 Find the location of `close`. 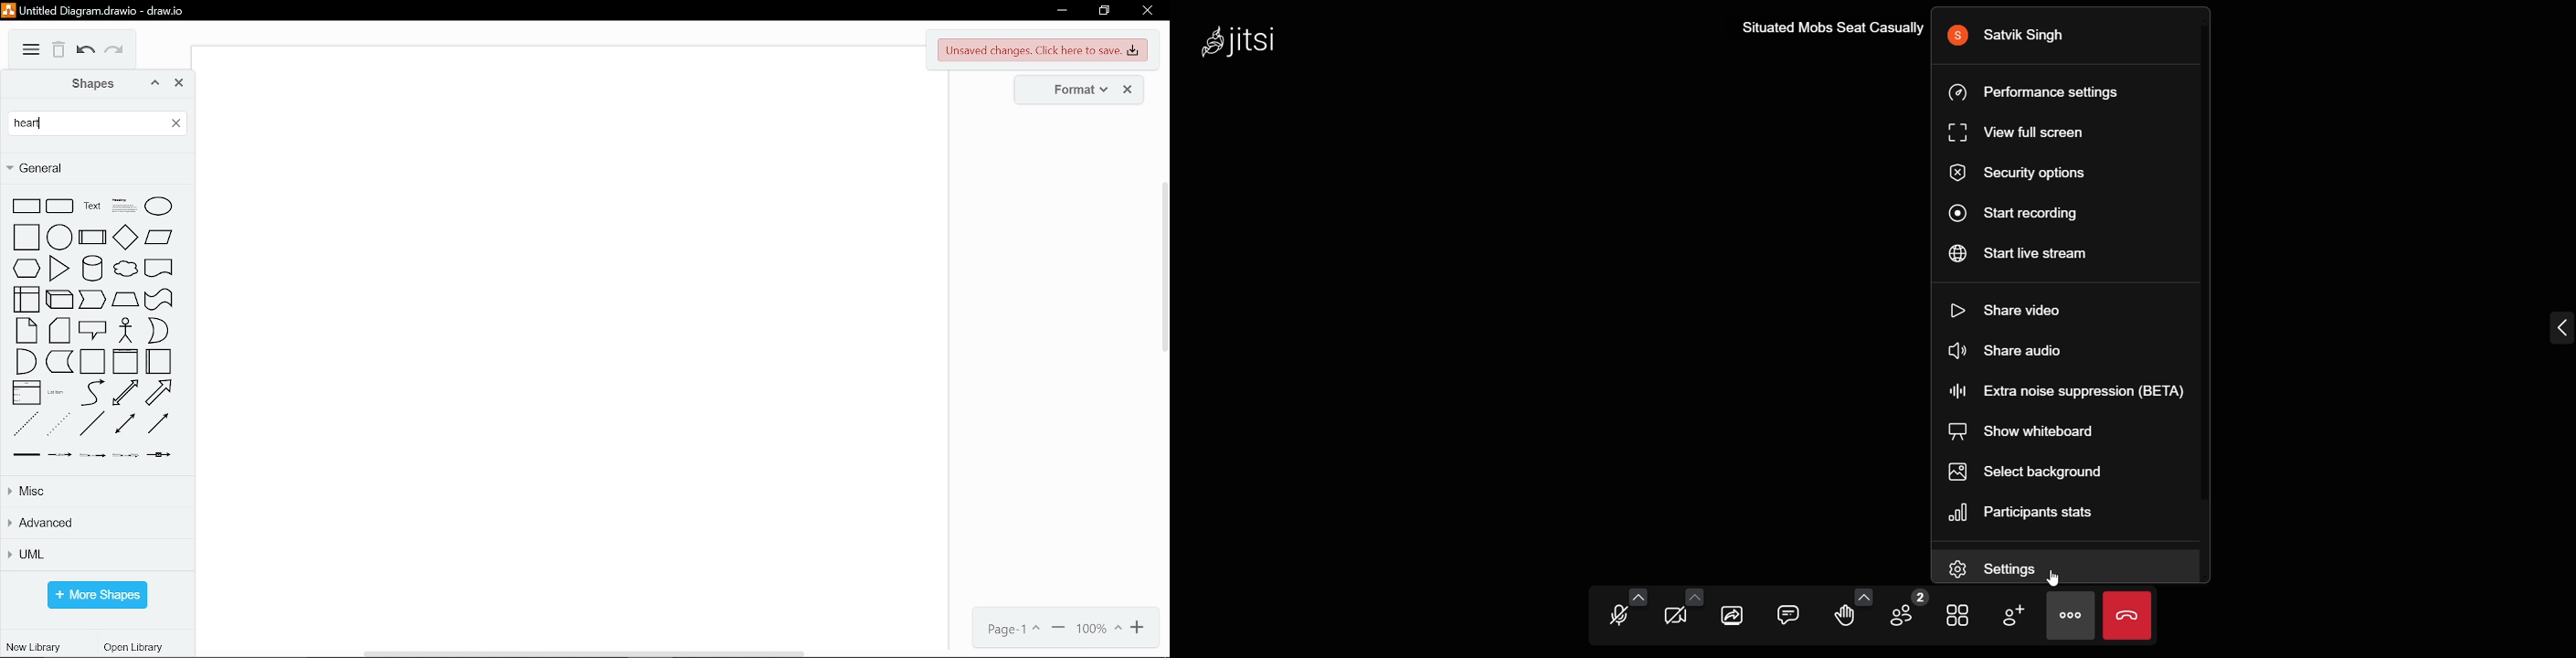

close is located at coordinates (1148, 13).